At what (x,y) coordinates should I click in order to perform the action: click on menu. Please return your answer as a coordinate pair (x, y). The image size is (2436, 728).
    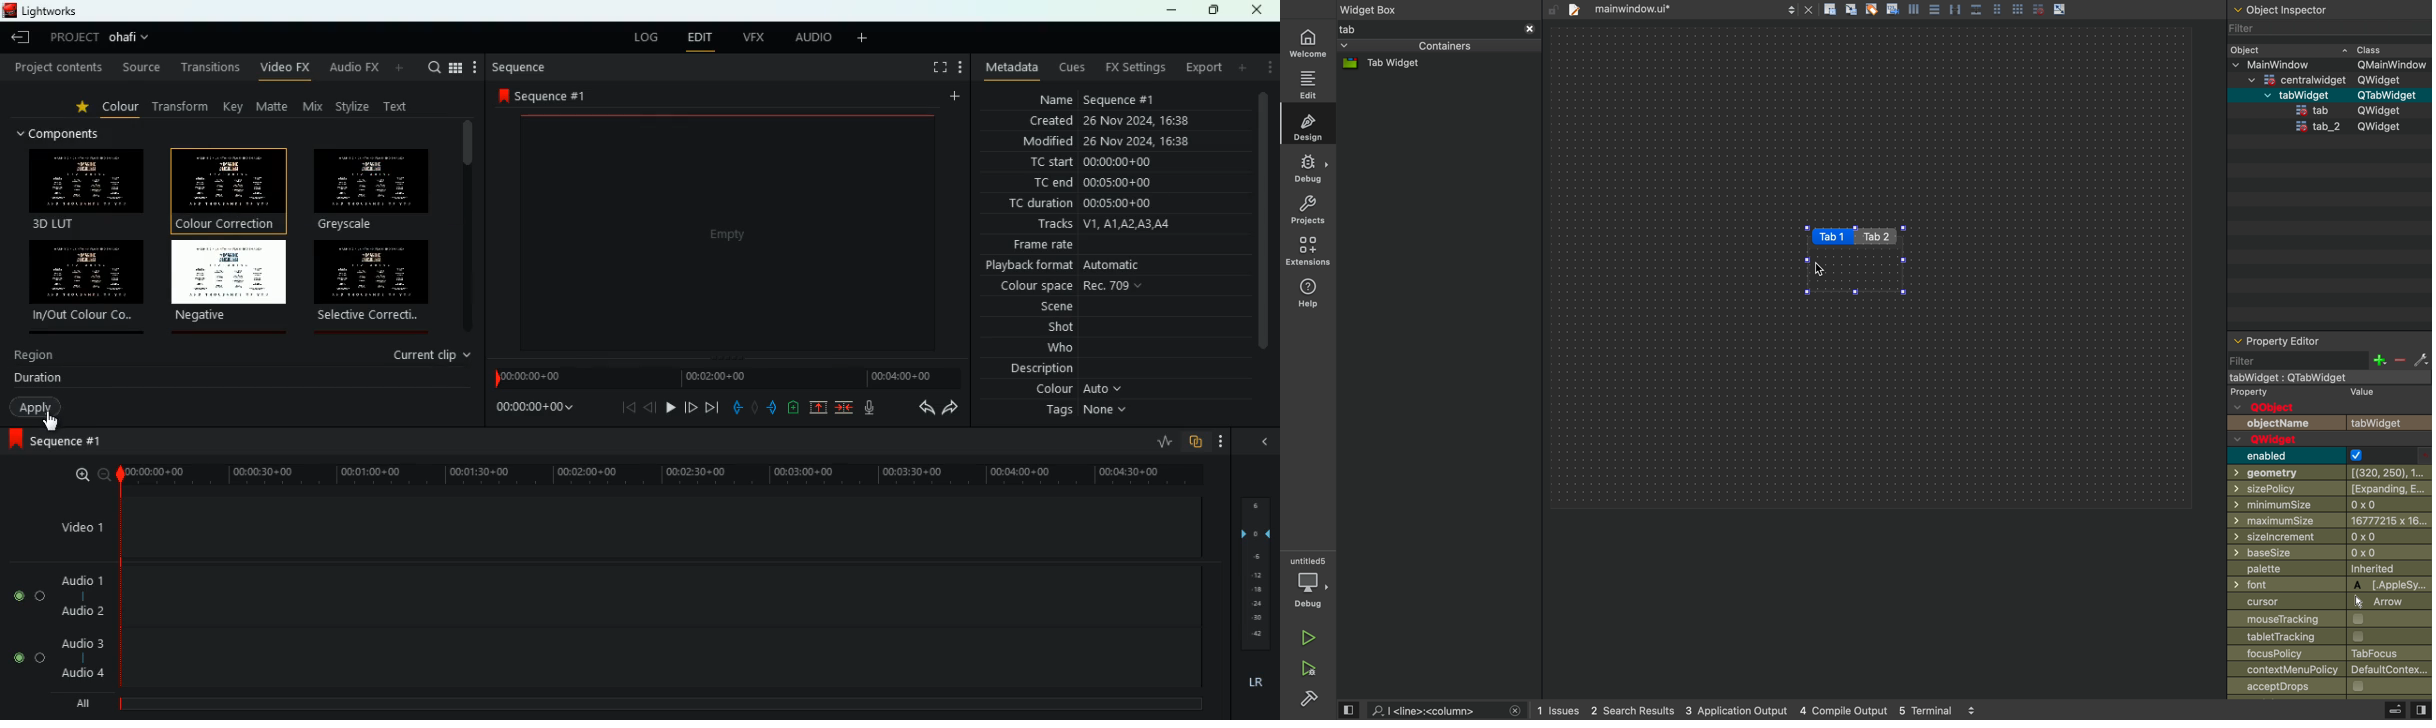
    Looking at the image, I should click on (465, 67).